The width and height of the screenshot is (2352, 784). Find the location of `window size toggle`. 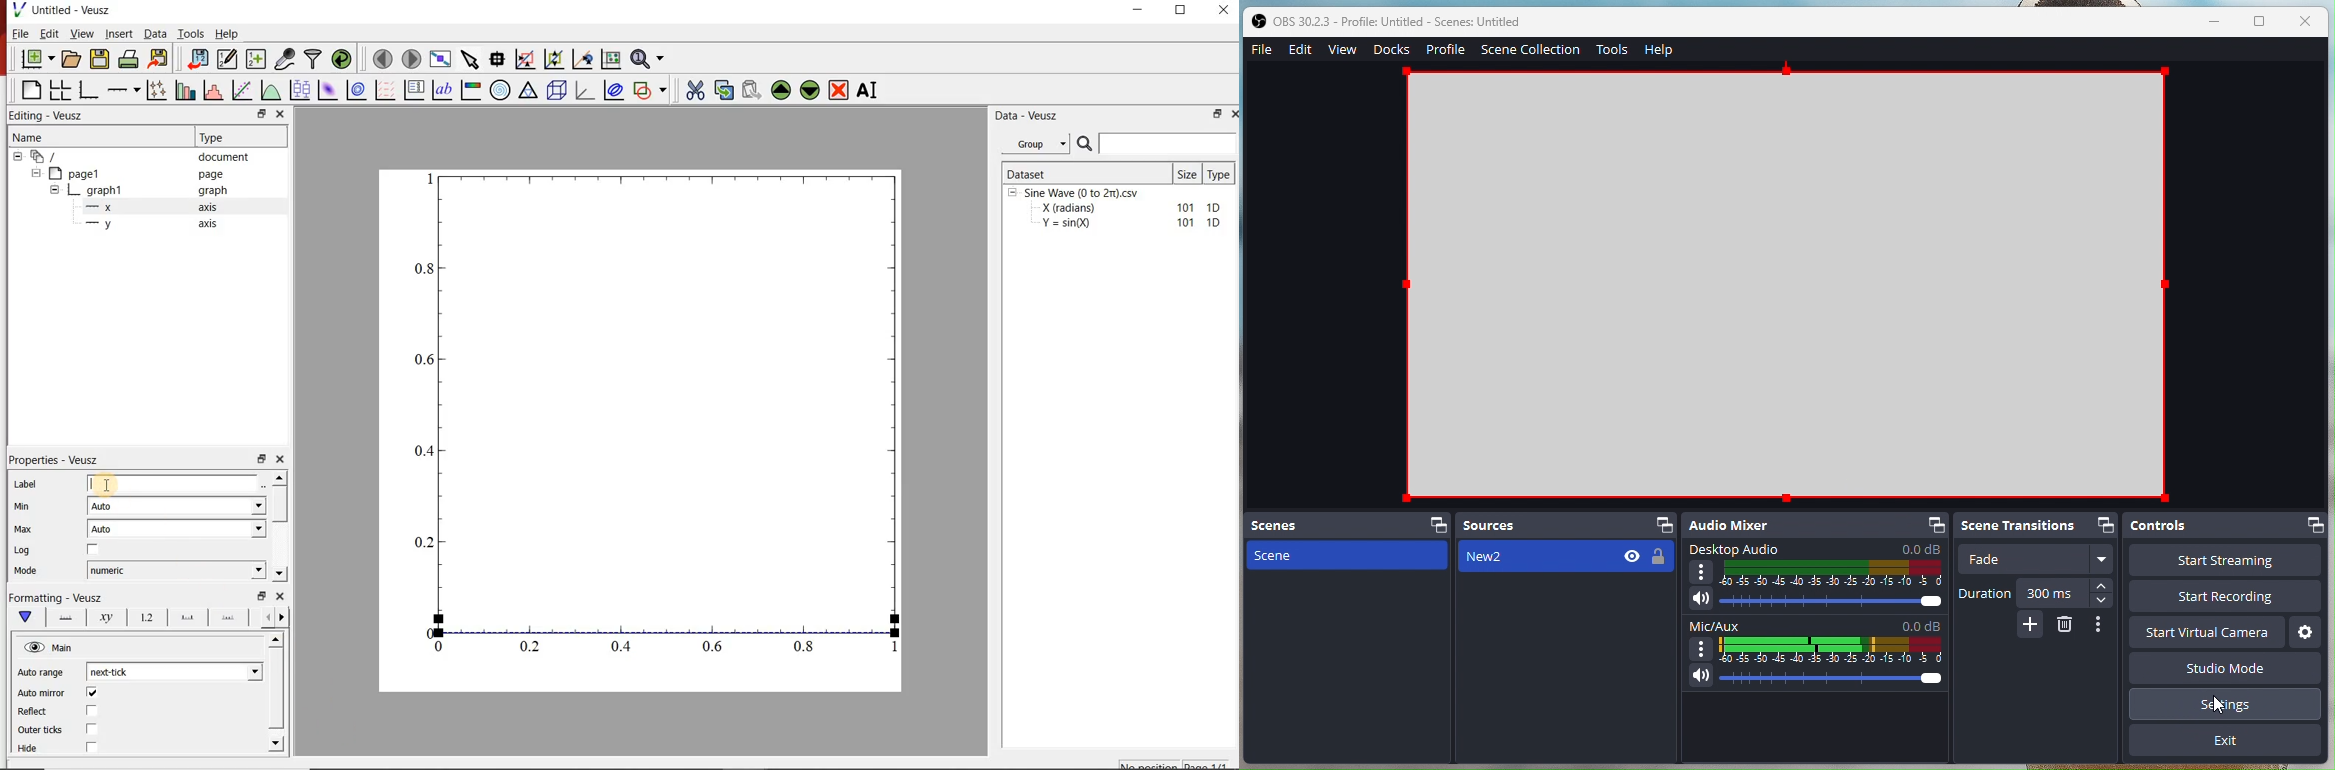

window size toggle is located at coordinates (2266, 21).